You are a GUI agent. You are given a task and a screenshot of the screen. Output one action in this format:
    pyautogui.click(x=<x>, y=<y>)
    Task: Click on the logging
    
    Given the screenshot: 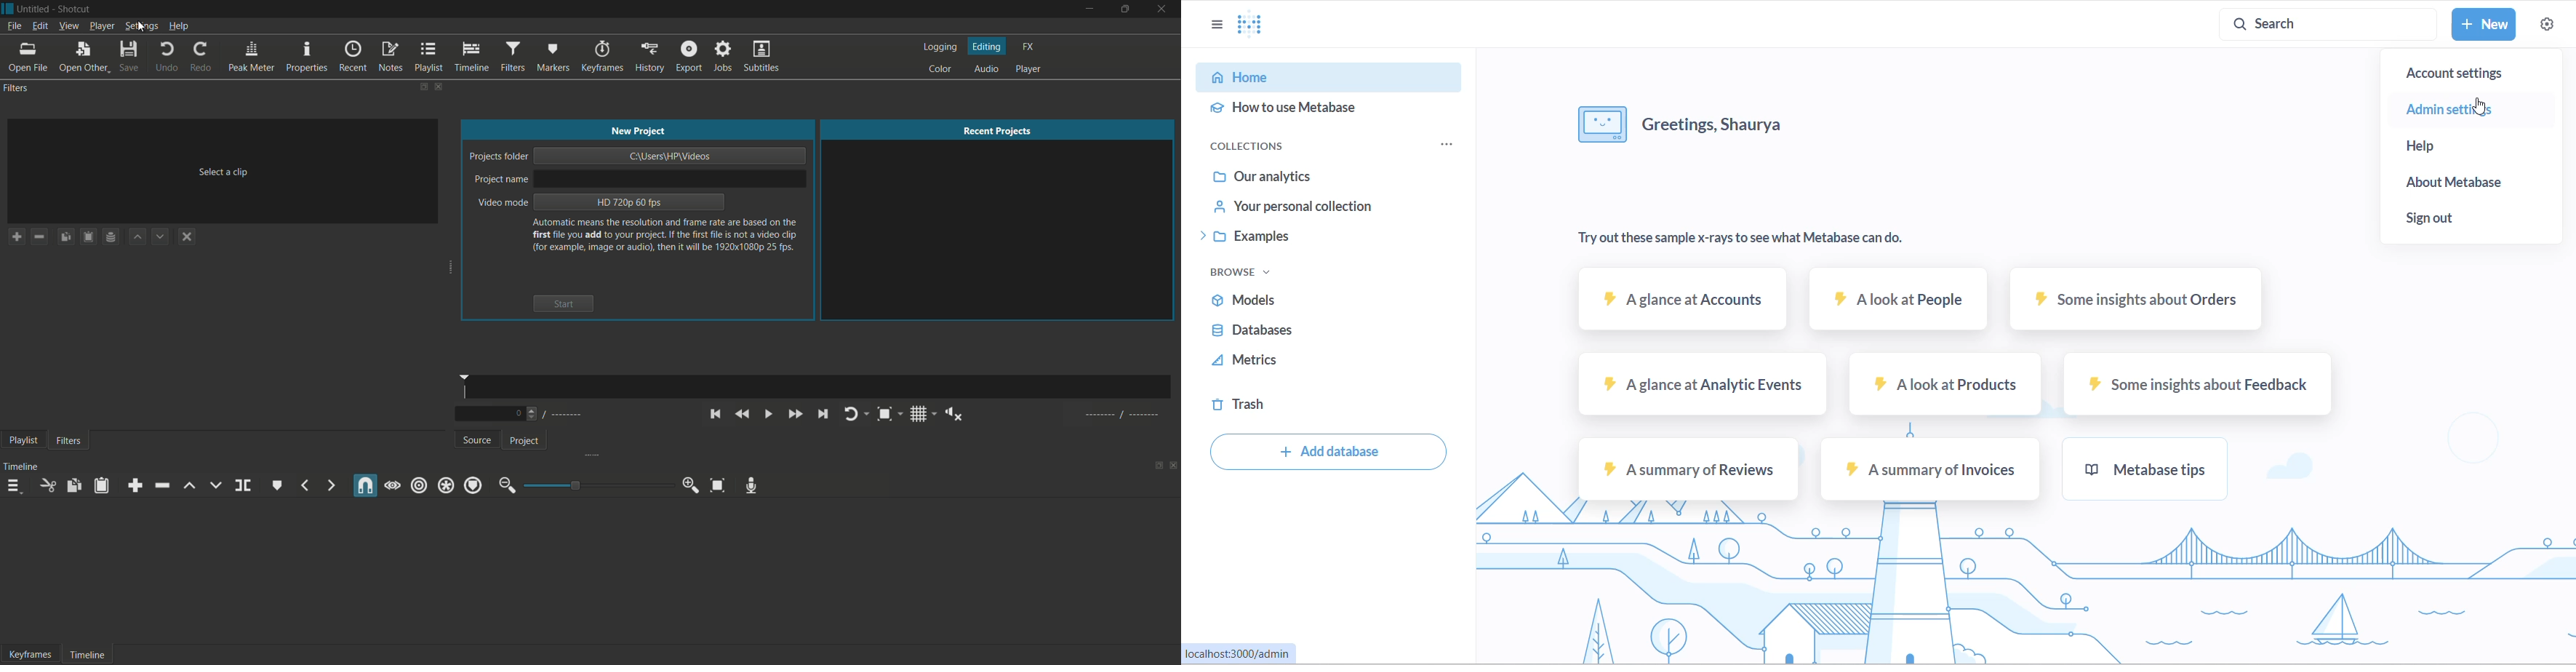 What is the action you would take?
    pyautogui.click(x=940, y=47)
    